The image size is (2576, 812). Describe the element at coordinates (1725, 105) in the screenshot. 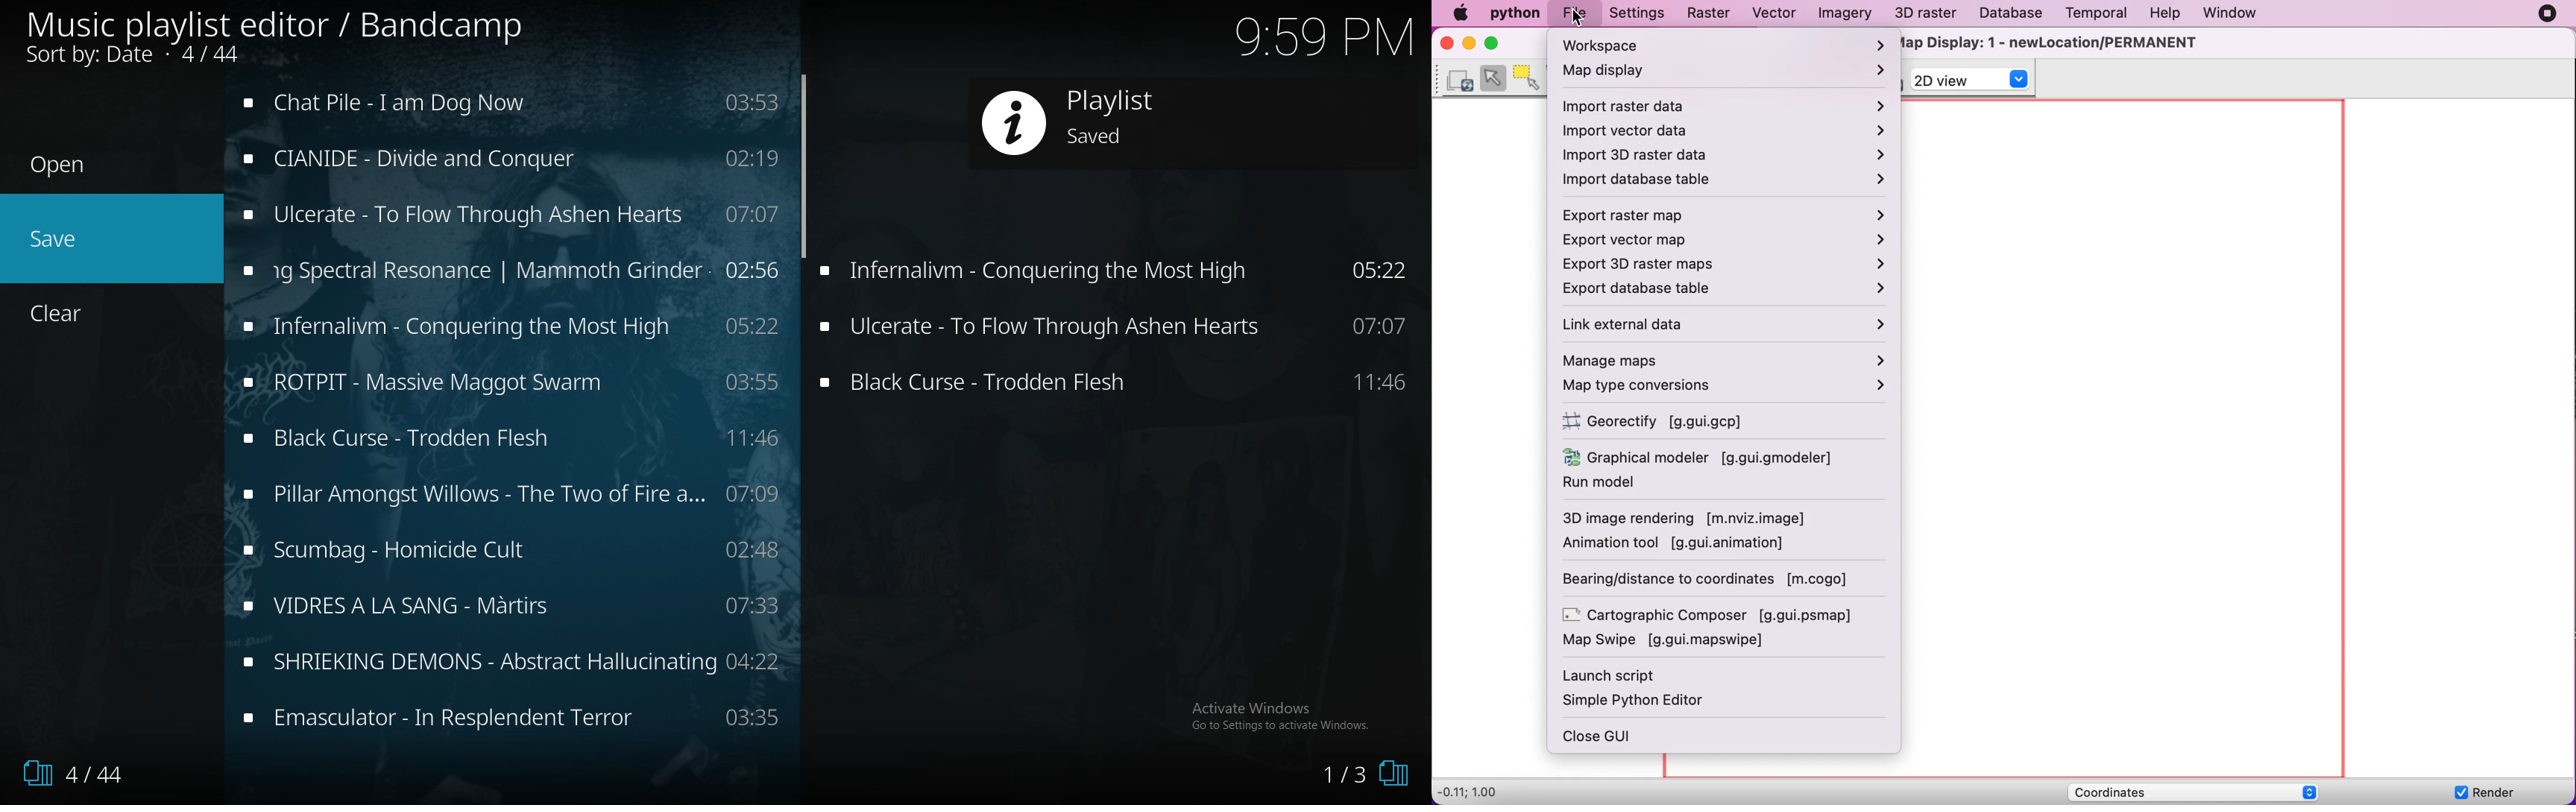

I see `import raster data` at that location.